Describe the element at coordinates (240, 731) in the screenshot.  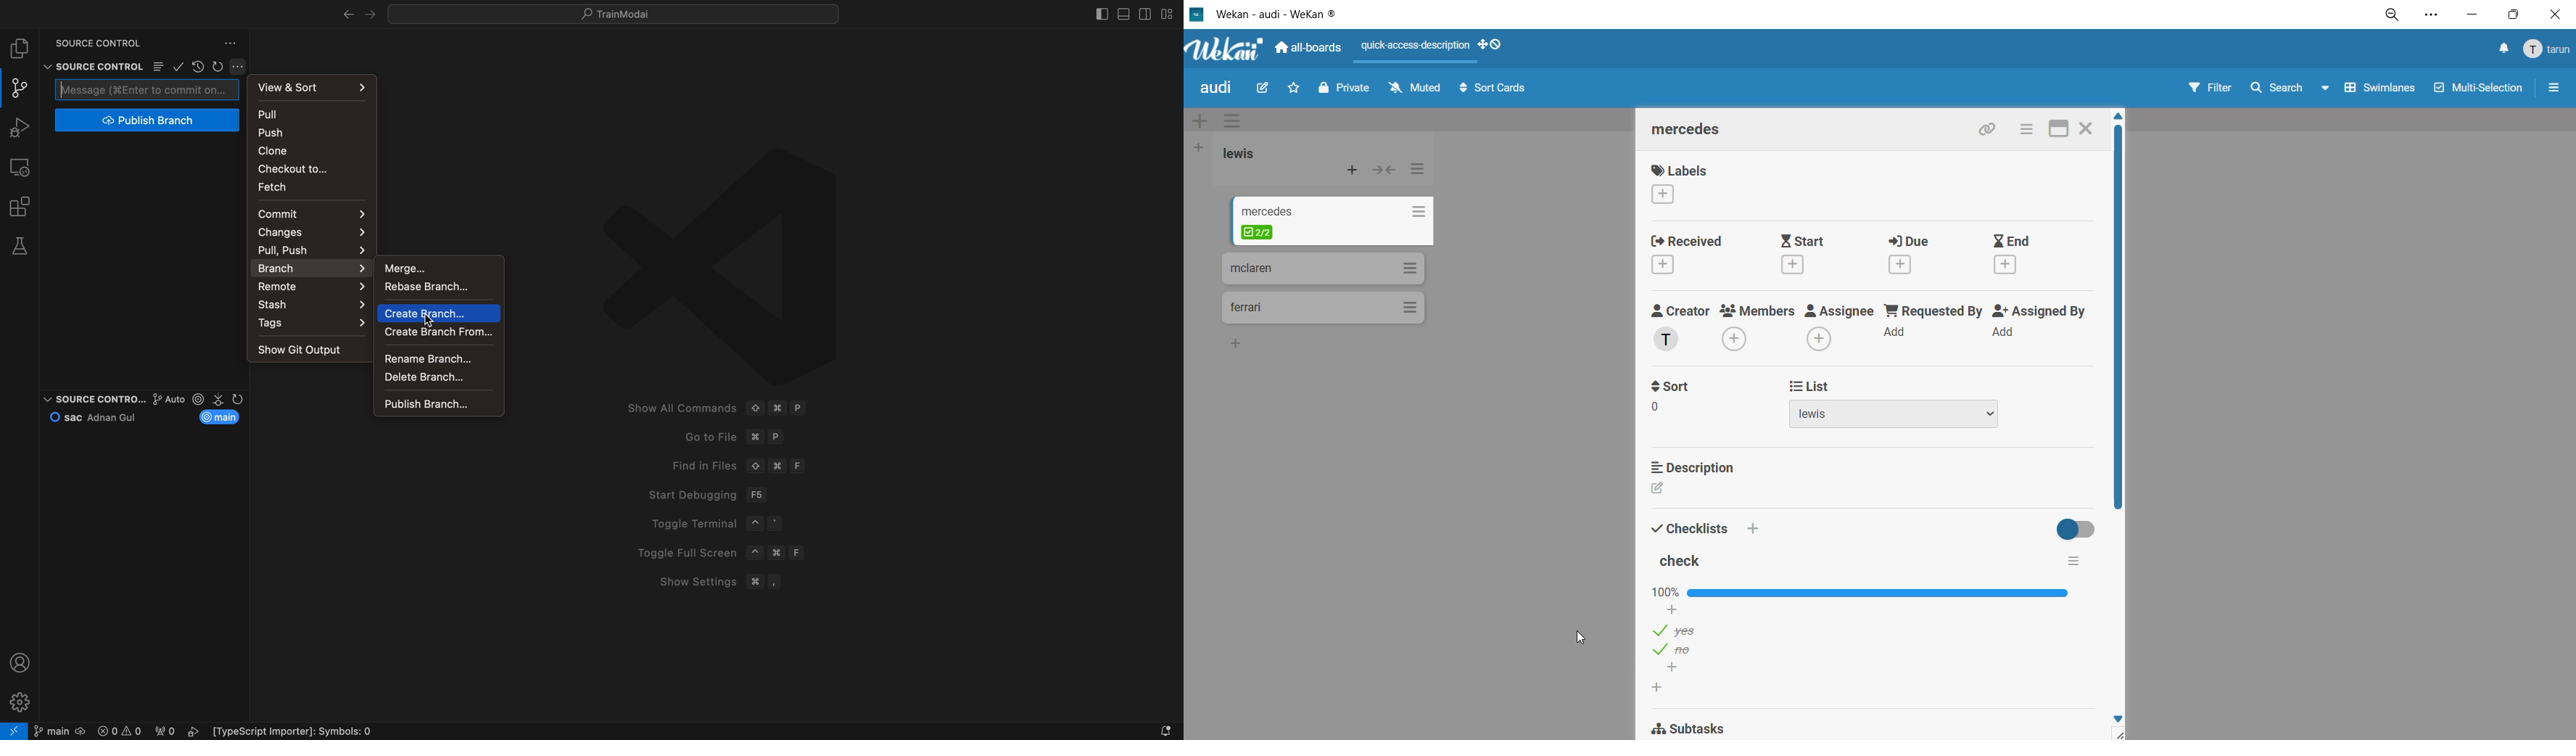
I see `error logs` at that location.